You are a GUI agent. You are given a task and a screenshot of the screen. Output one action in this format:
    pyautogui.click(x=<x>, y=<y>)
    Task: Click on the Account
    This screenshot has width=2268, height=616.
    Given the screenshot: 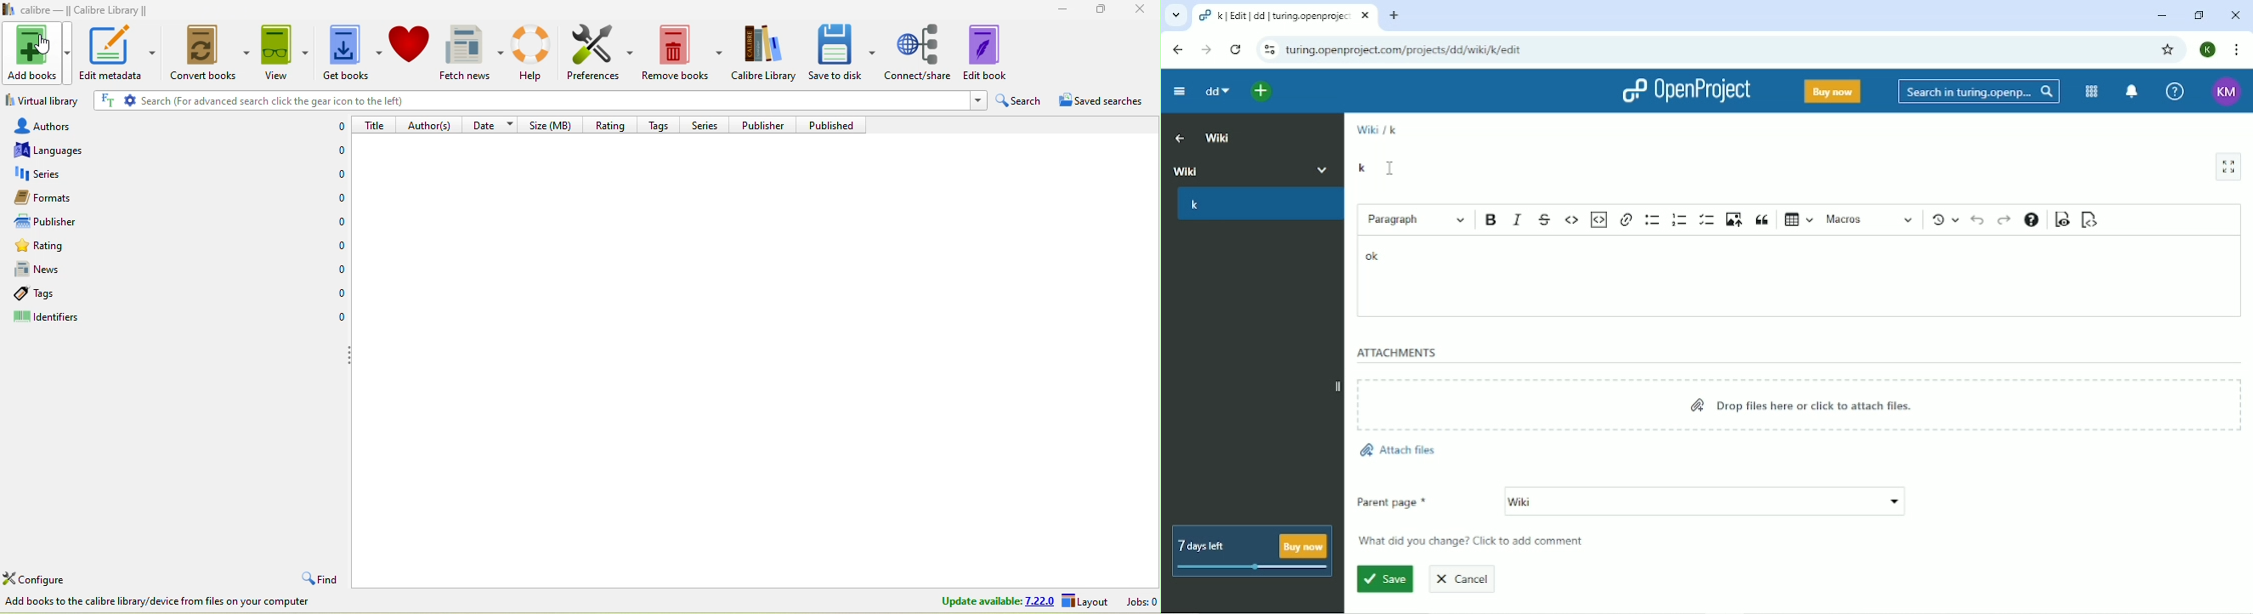 What is the action you would take?
    pyautogui.click(x=2226, y=91)
    